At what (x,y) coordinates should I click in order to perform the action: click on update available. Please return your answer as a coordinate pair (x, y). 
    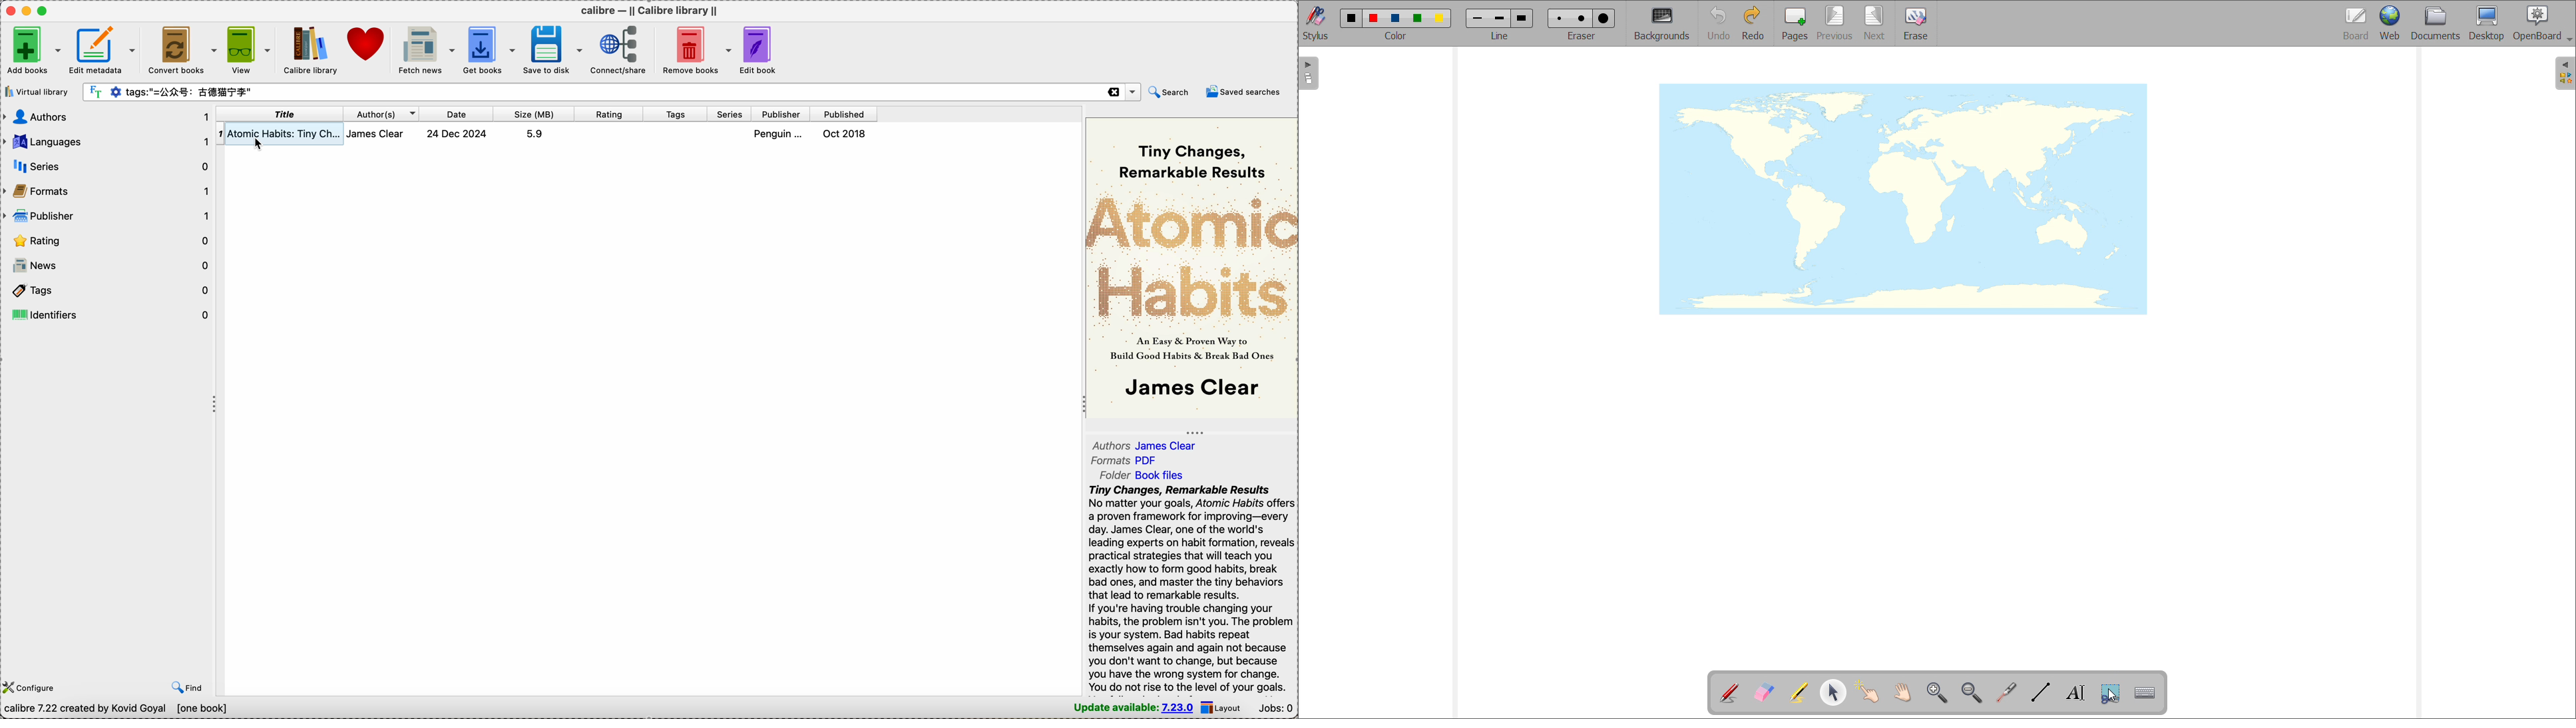
    Looking at the image, I should click on (1133, 708).